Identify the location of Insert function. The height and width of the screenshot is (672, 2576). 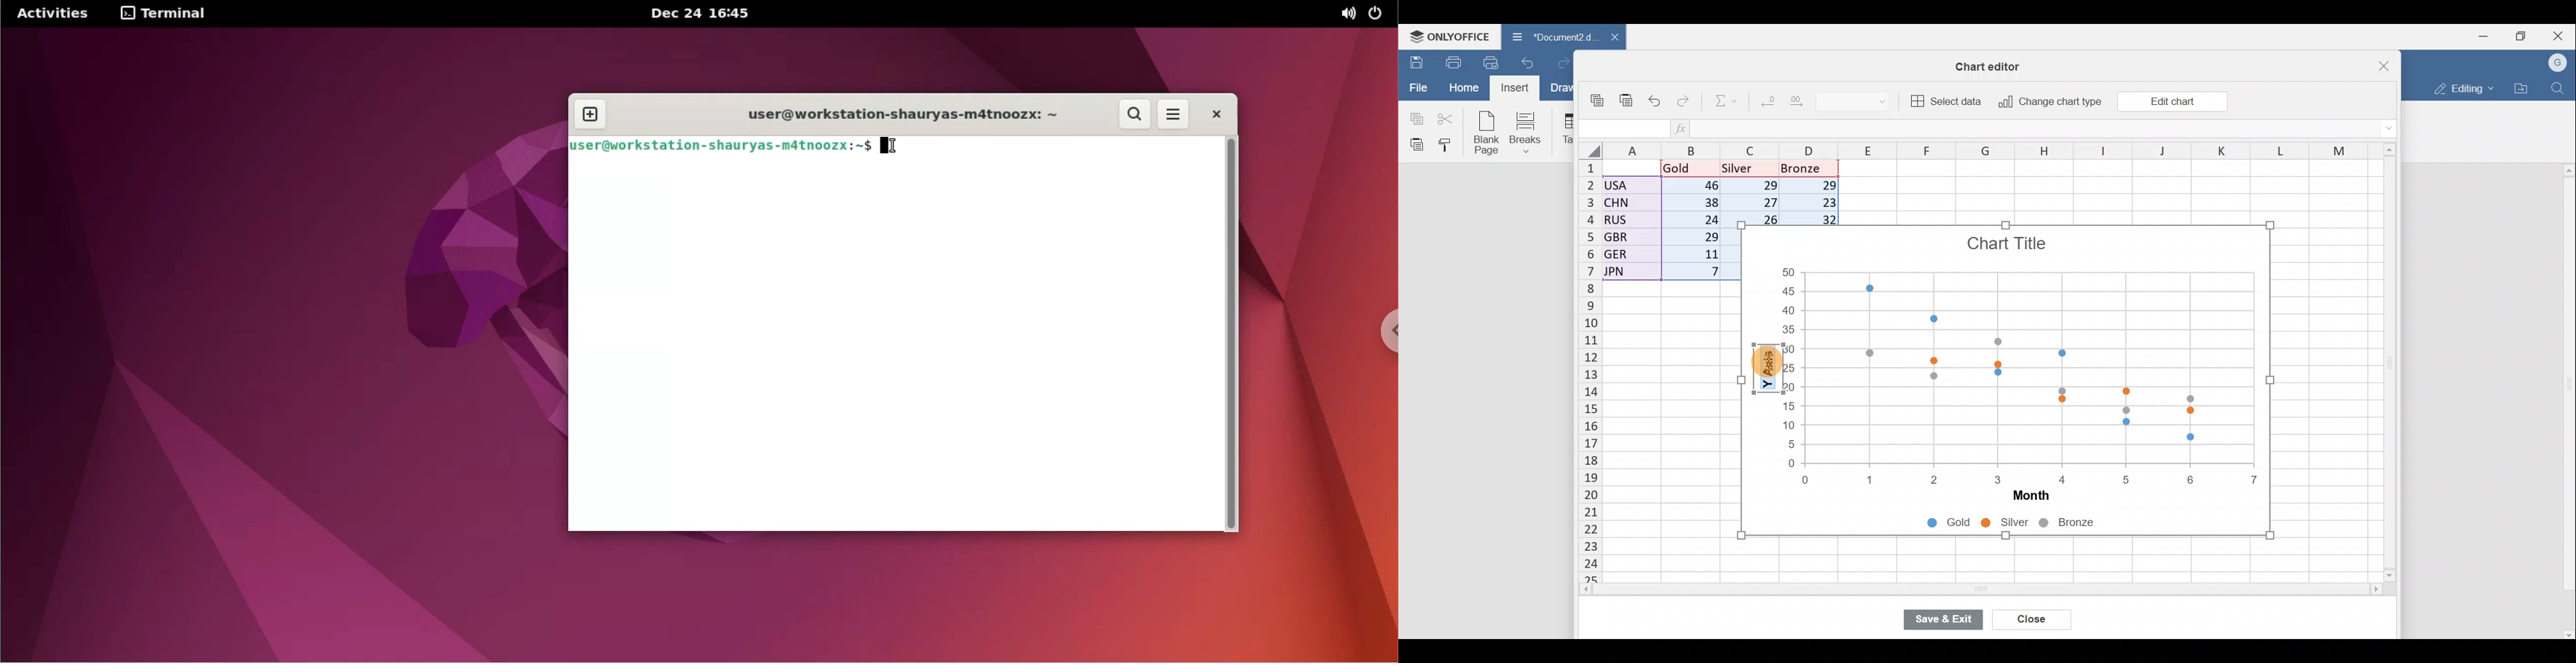
(1682, 128).